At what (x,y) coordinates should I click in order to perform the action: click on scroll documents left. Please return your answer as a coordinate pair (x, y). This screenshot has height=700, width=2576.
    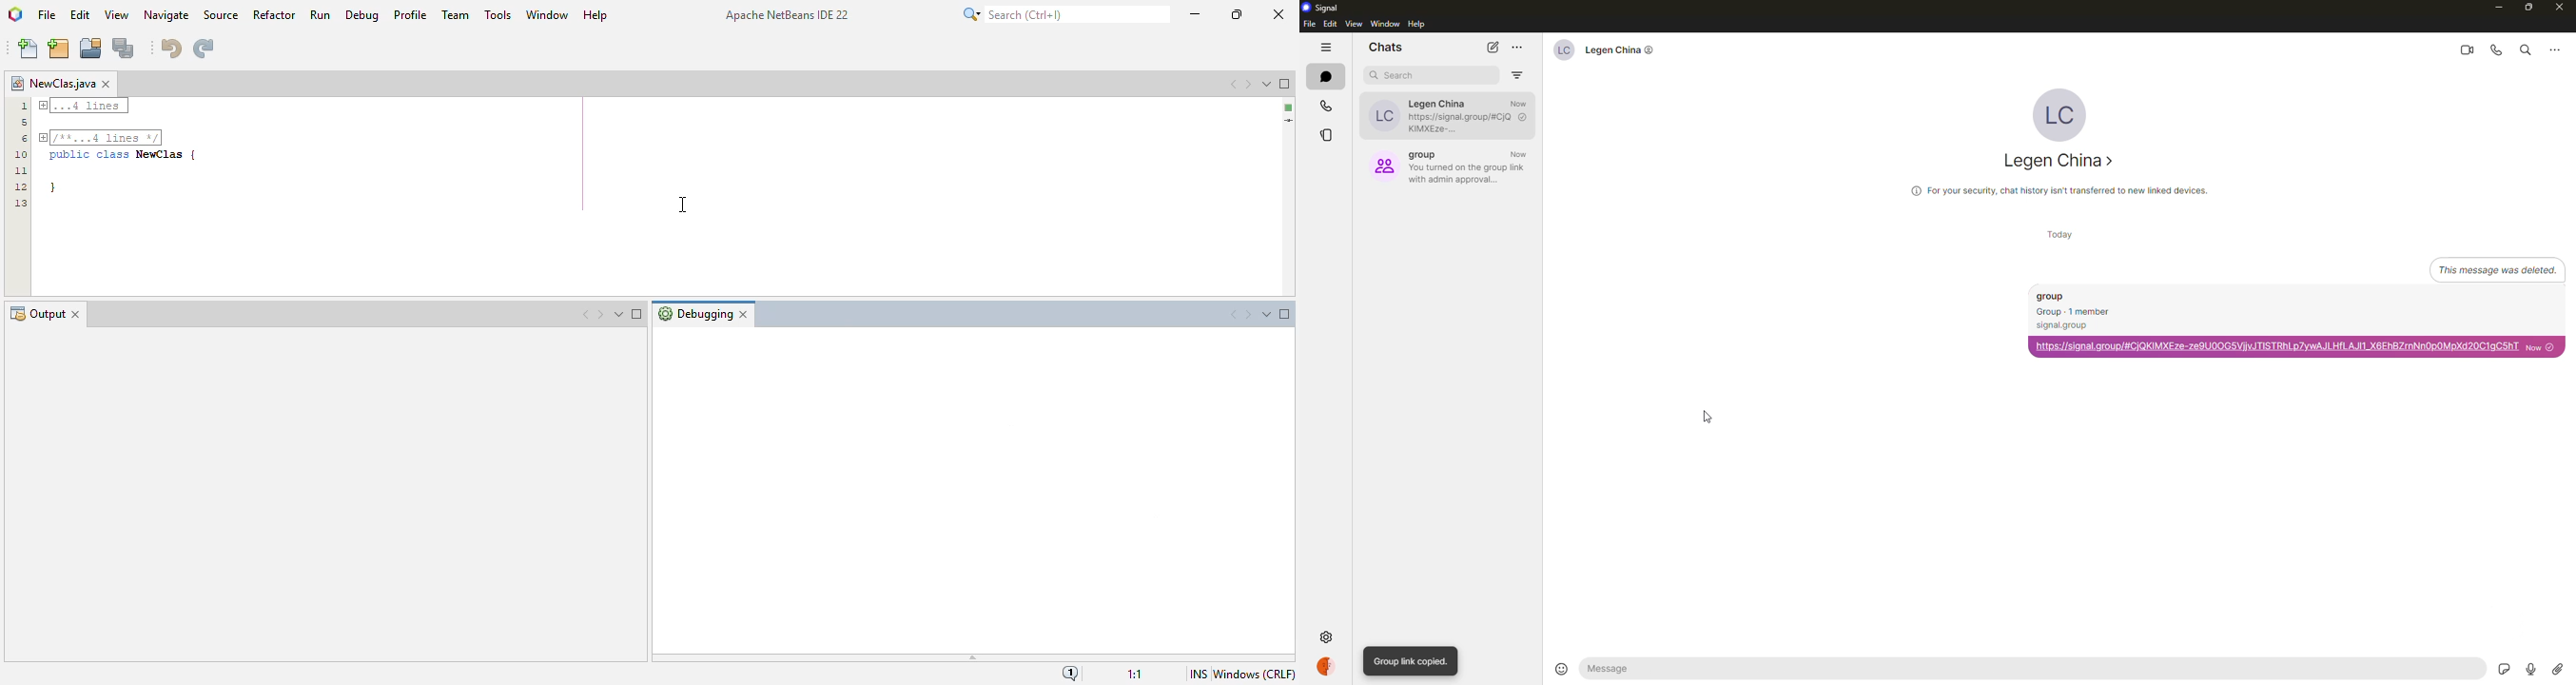
    Looking at the image, I should click on (1233, 84).